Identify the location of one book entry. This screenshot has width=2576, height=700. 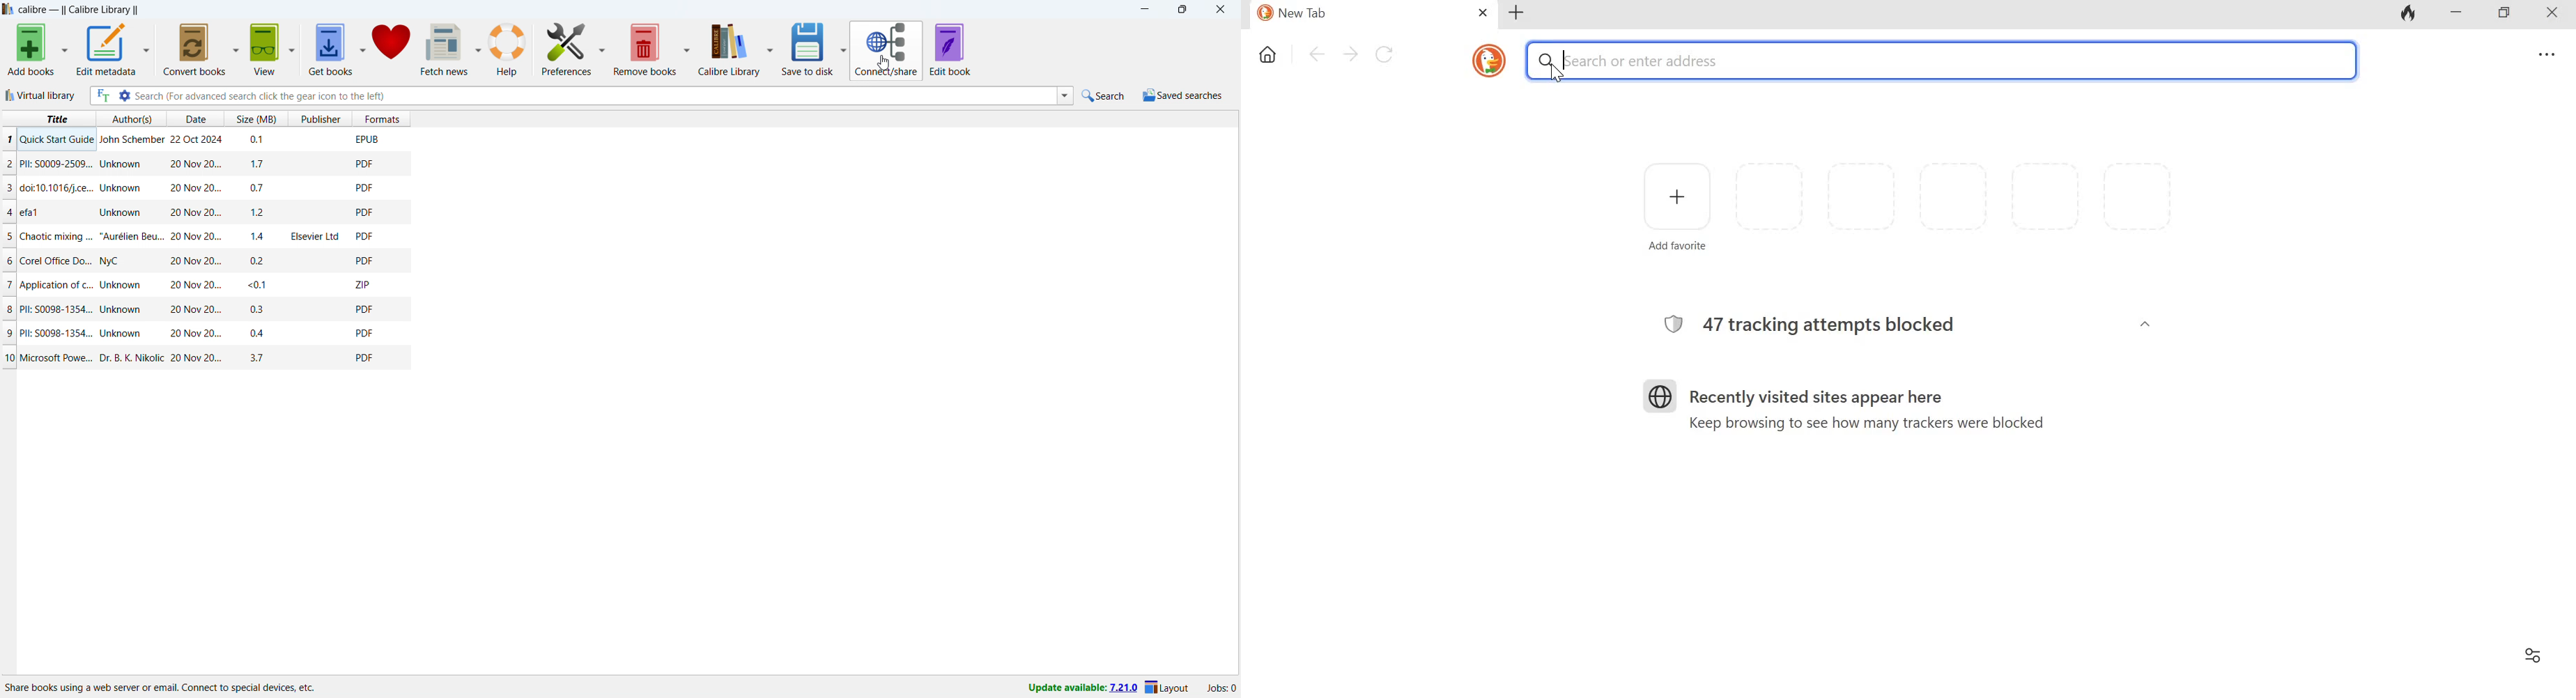
(201, 213).